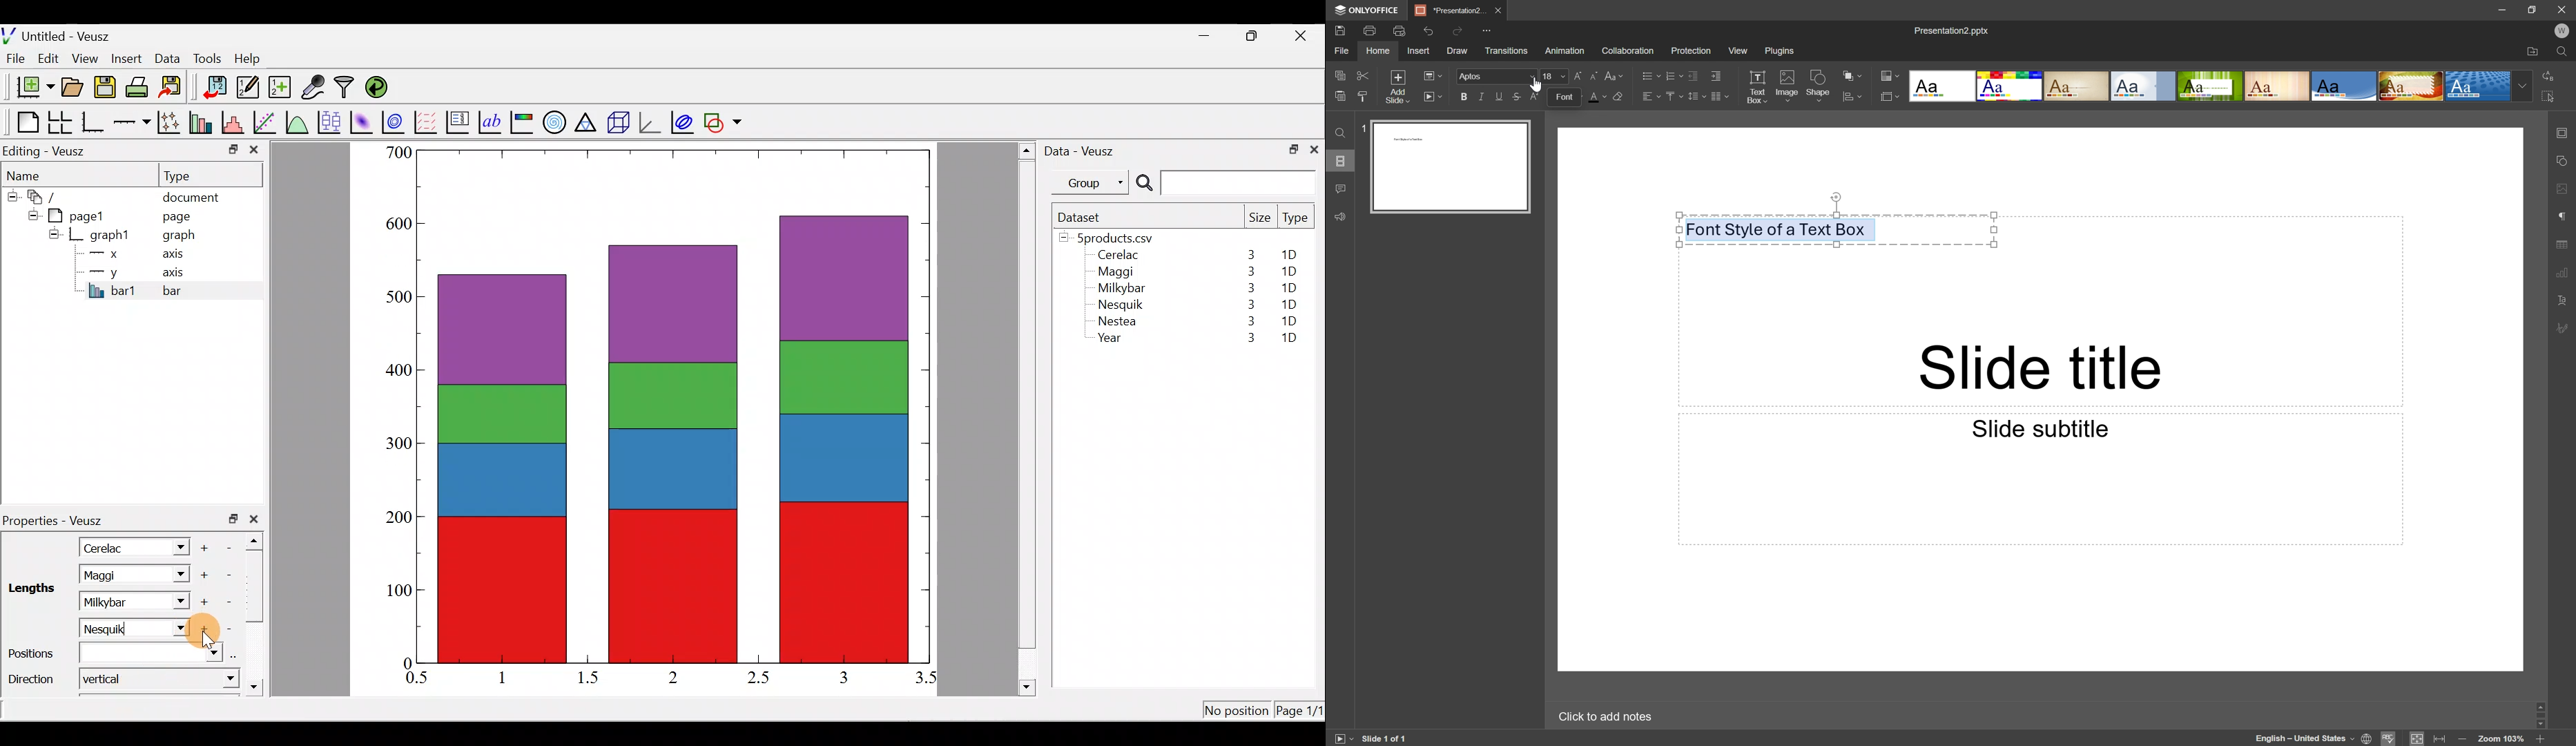 The image size is (2576, 756). Describe the element at coordinates (1114, 237) in the screenshot. I see `5products.csv` at that location.